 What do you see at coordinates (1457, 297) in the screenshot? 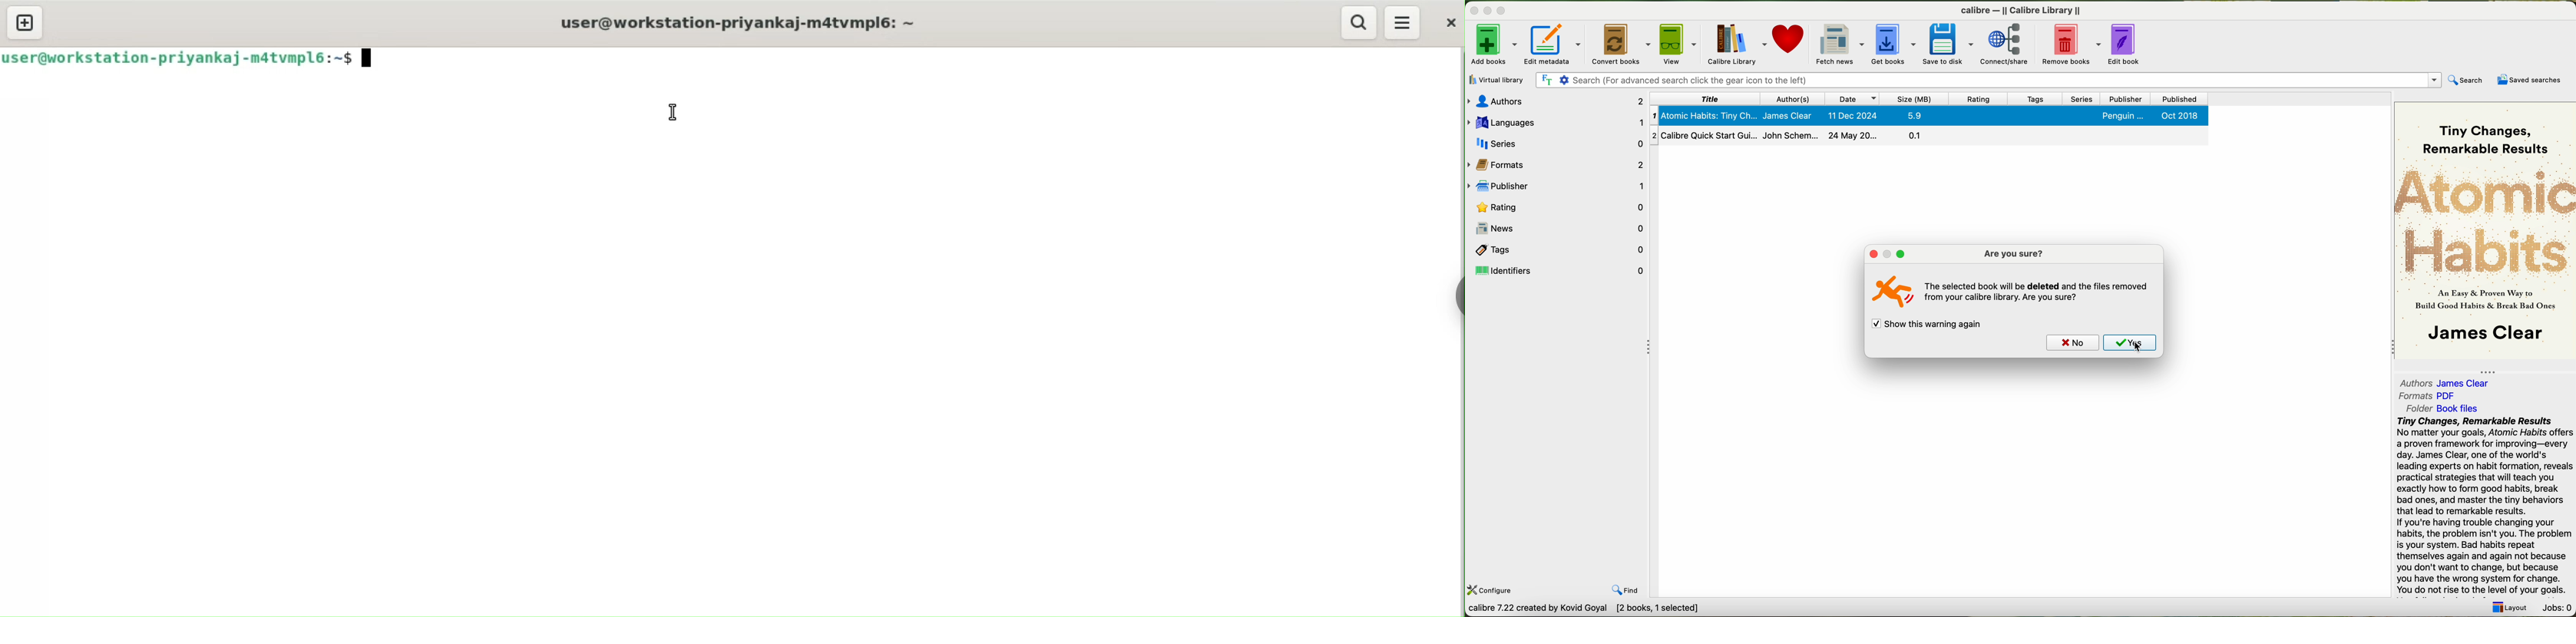
I see `sidebar` at bounding box center [1457, 297].